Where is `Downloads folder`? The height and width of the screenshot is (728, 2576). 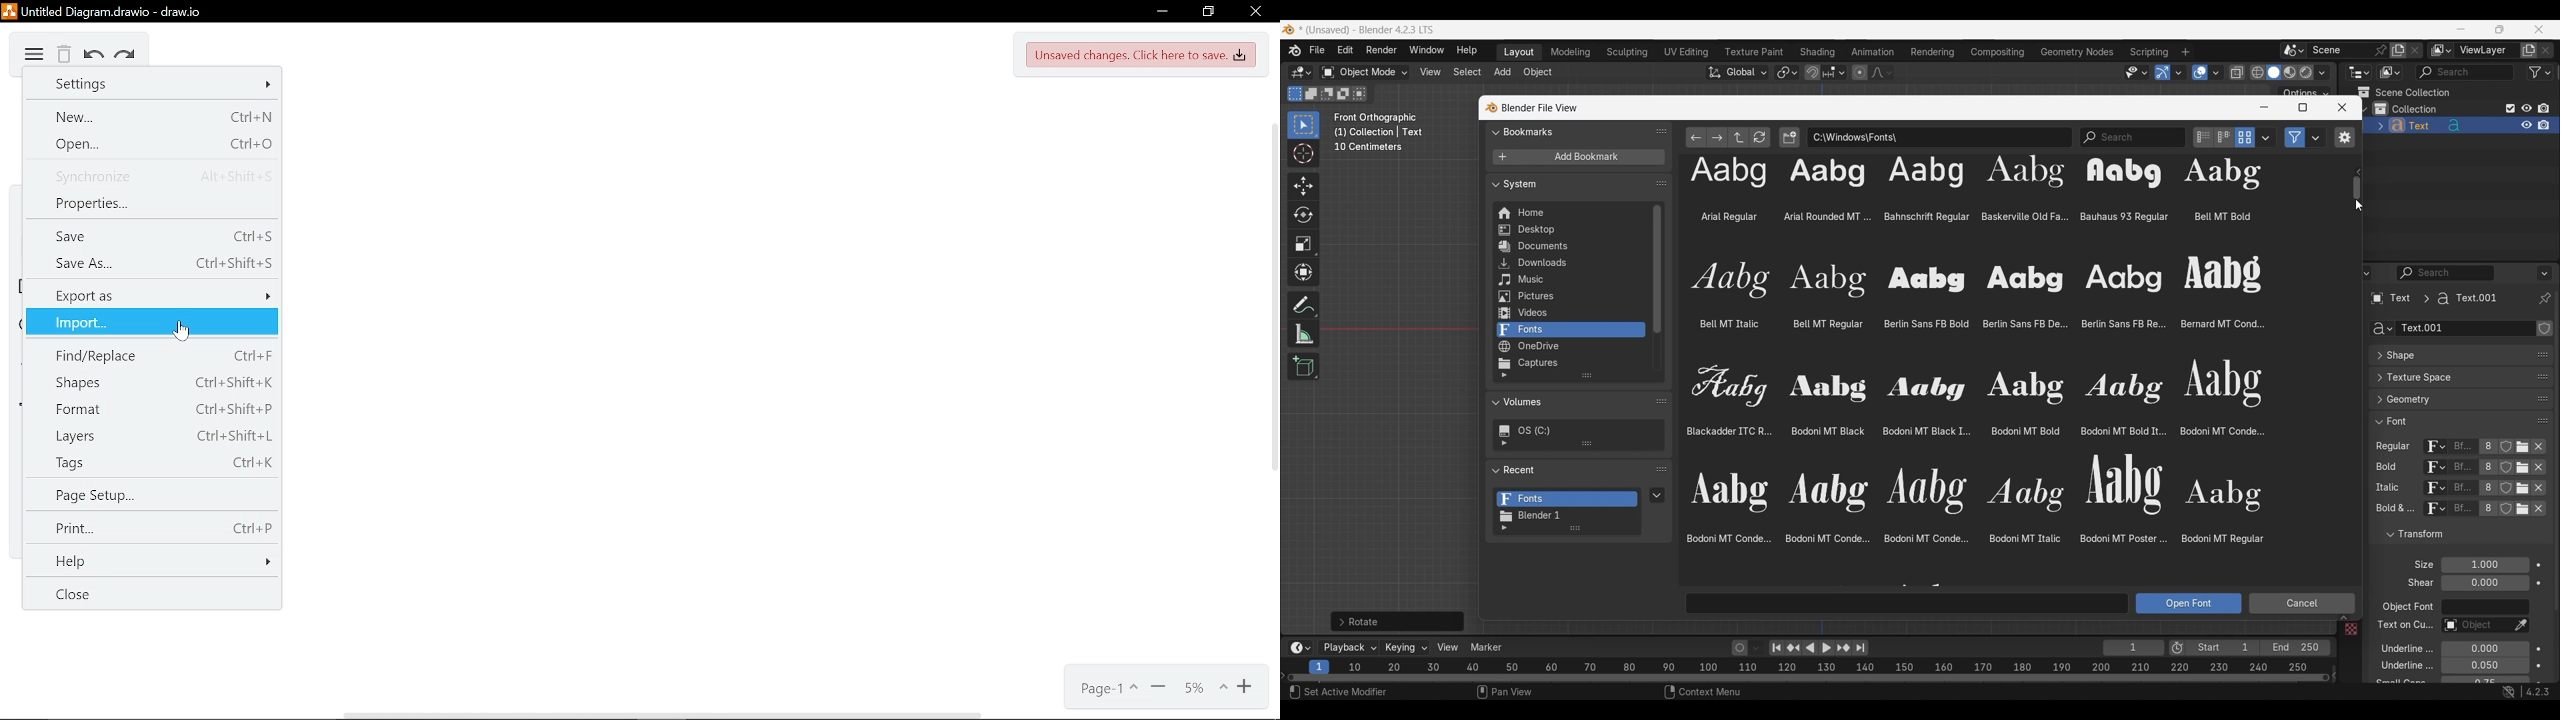 Downloads folder is located at coordinates (1569, 263).